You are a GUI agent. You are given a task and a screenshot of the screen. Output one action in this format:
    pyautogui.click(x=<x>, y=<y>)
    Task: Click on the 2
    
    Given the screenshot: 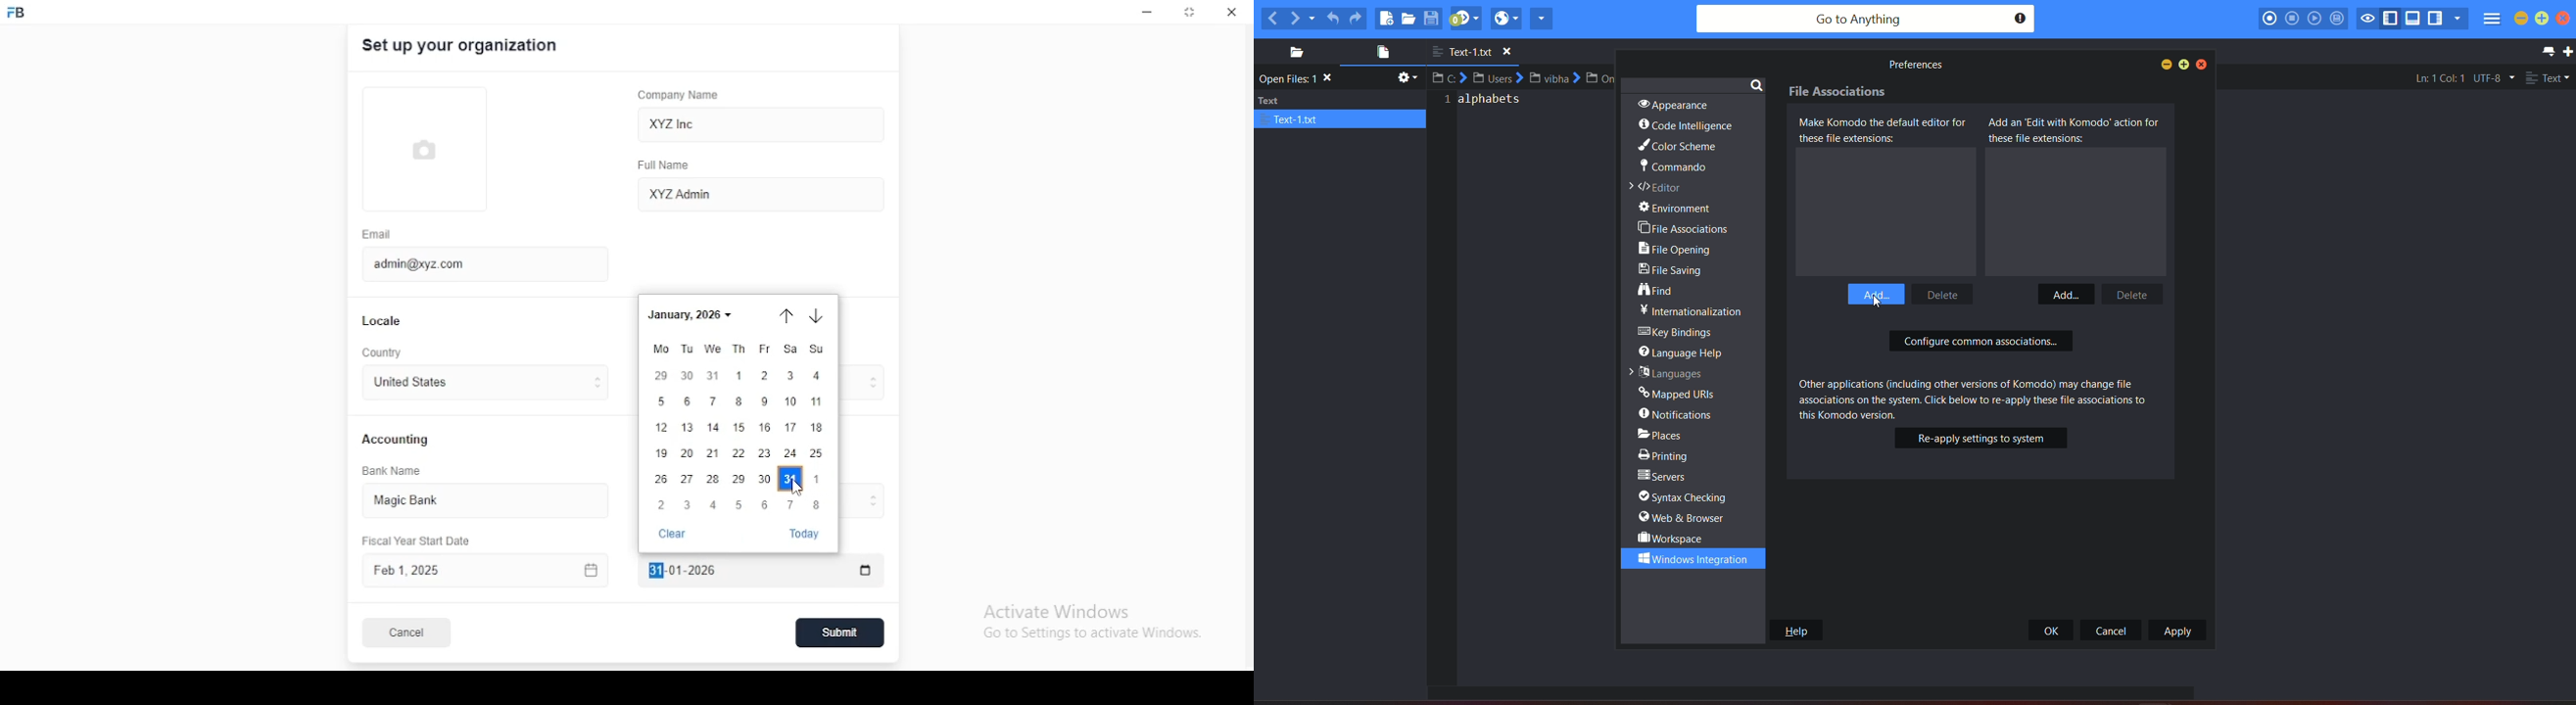 What is the action you would take?
    pyautogui.click(x=658, y=507)
    